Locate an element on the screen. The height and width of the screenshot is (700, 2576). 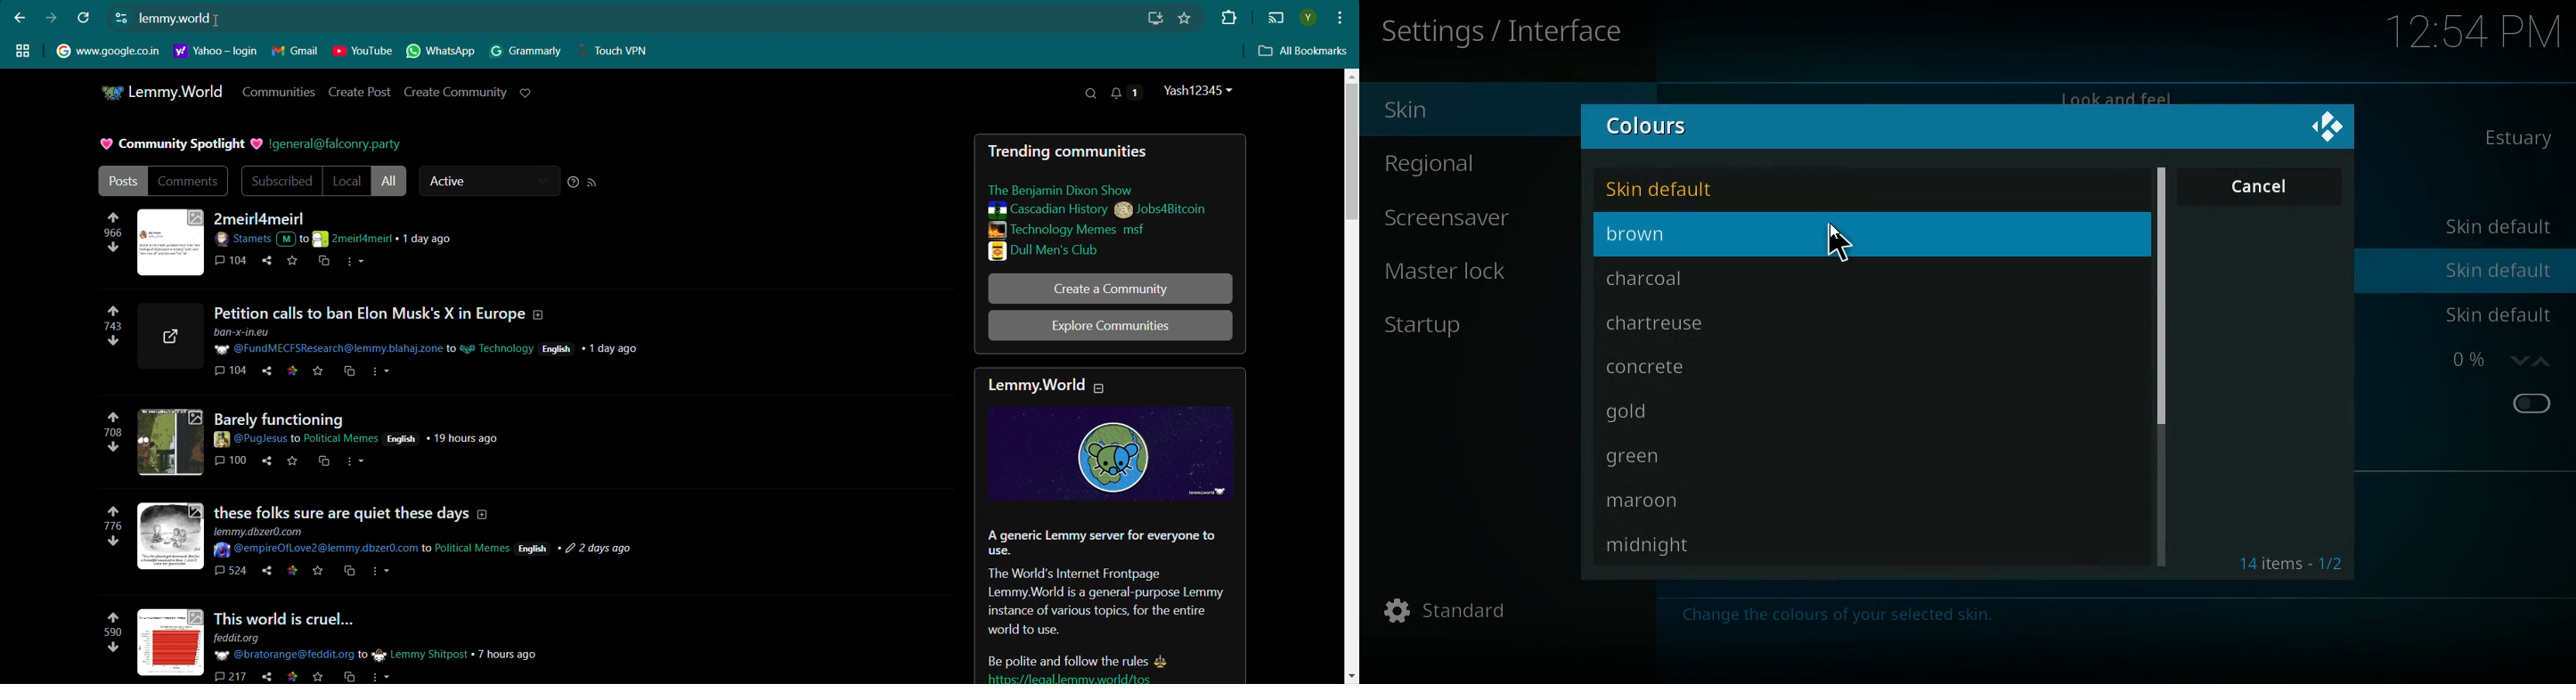
message is located at coordinates (1841, 620).